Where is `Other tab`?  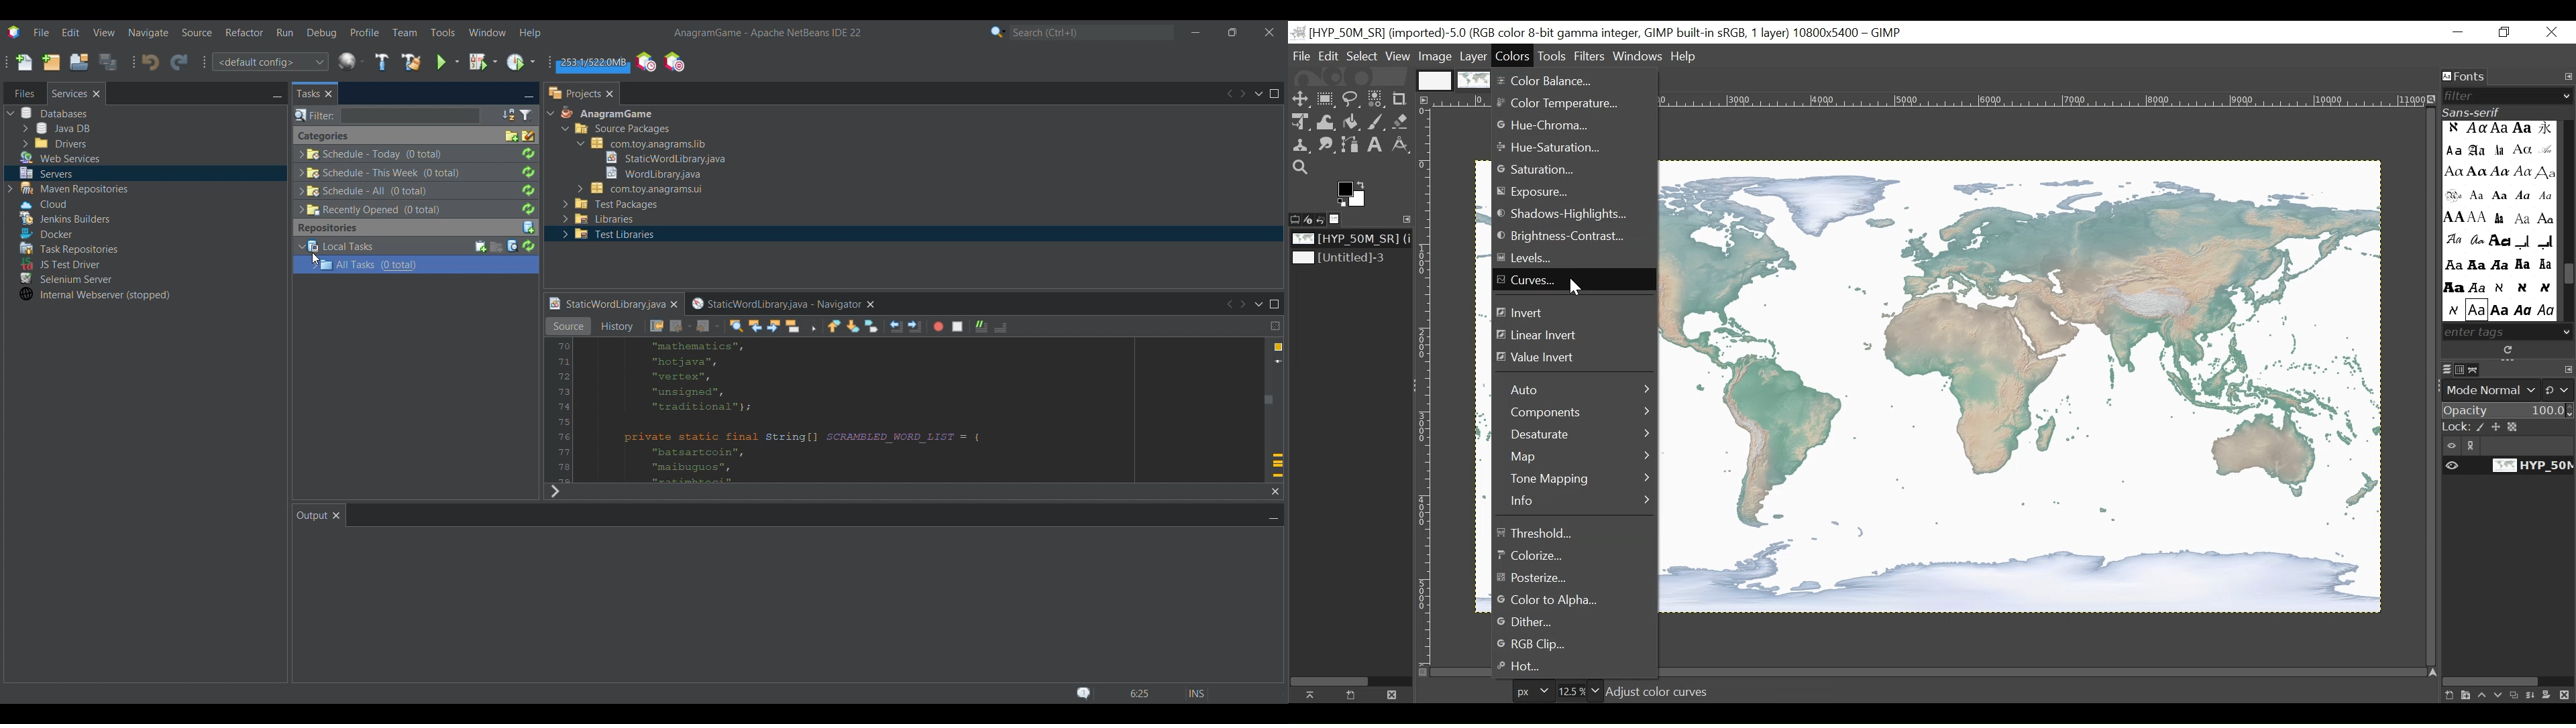 Other tab is located at coordinates (23, 91).